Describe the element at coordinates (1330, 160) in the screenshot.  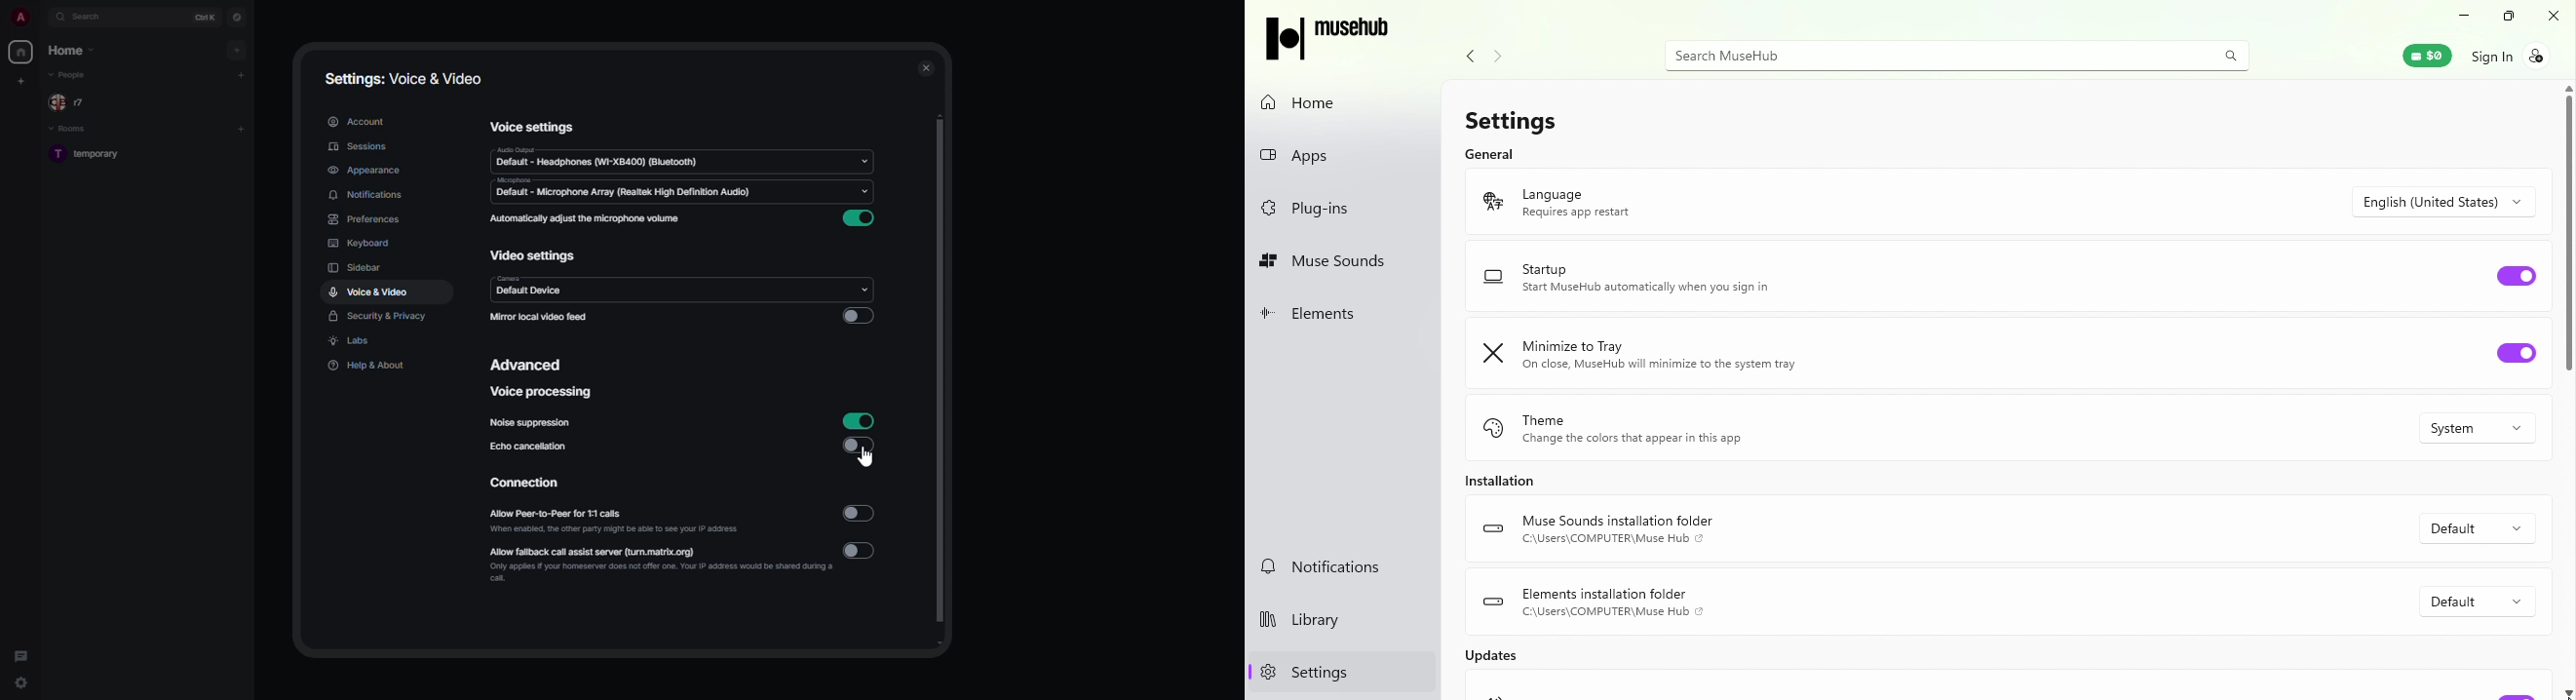
I see `Apps` at that location.